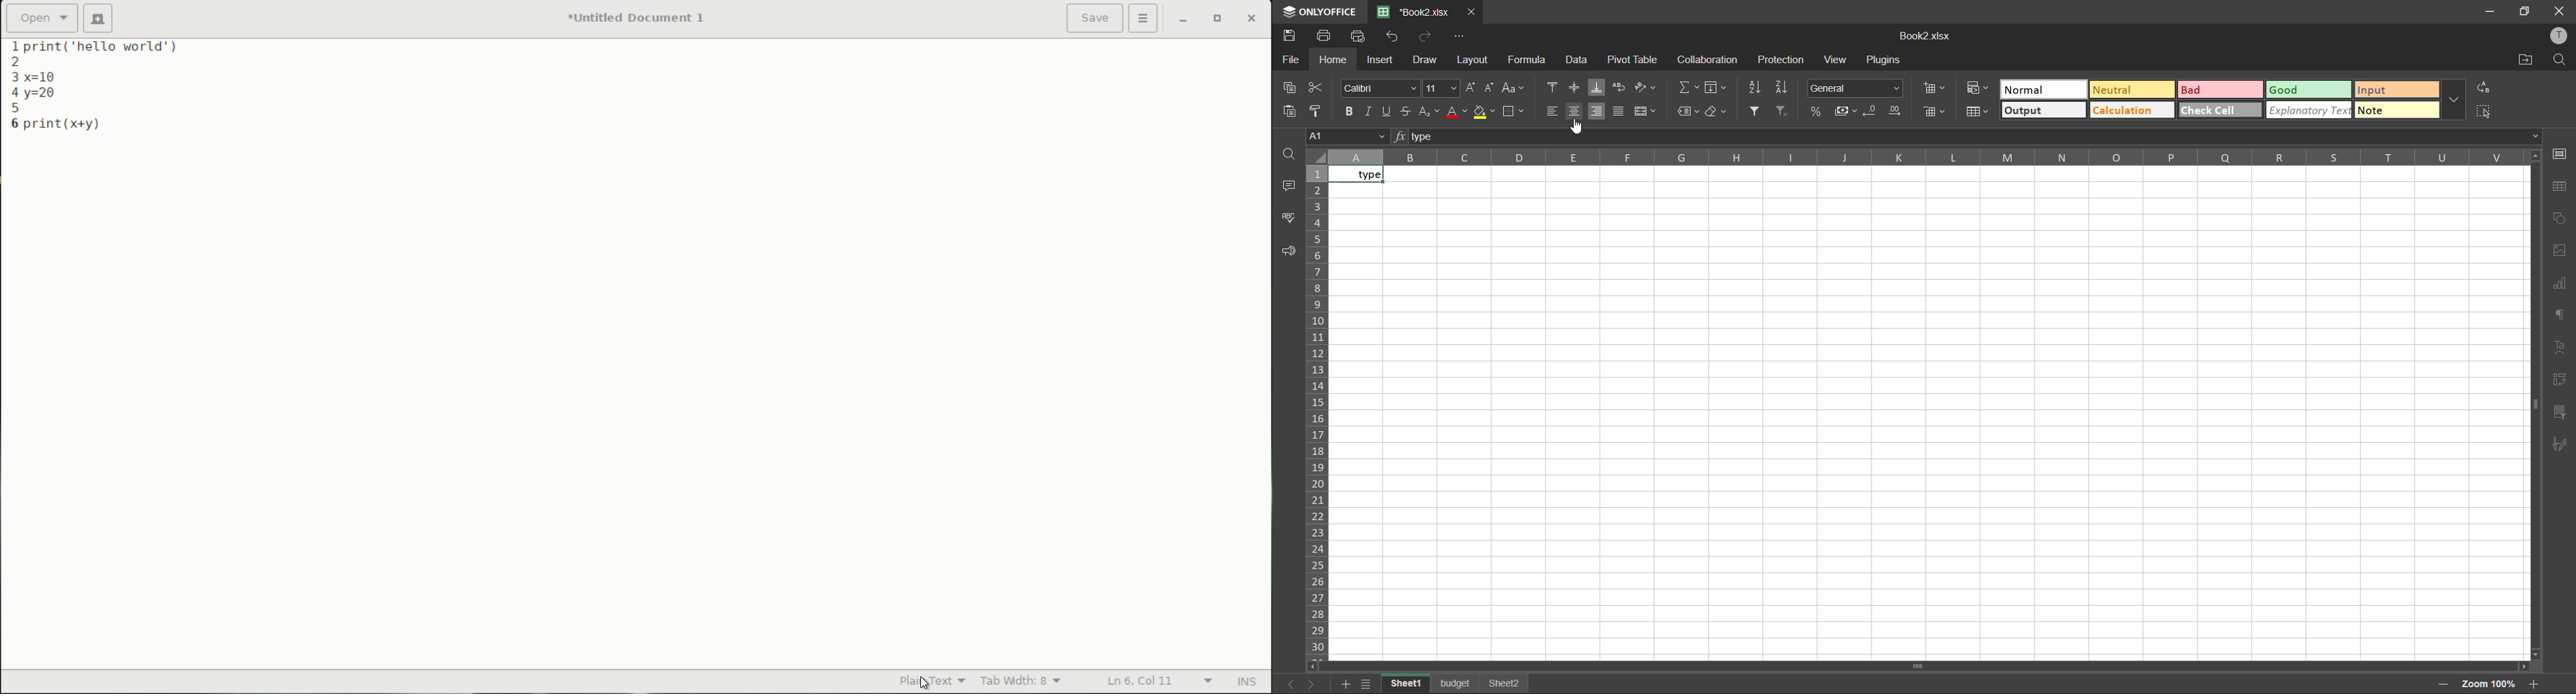  I want to click on formula bar, so click(1972, 135).